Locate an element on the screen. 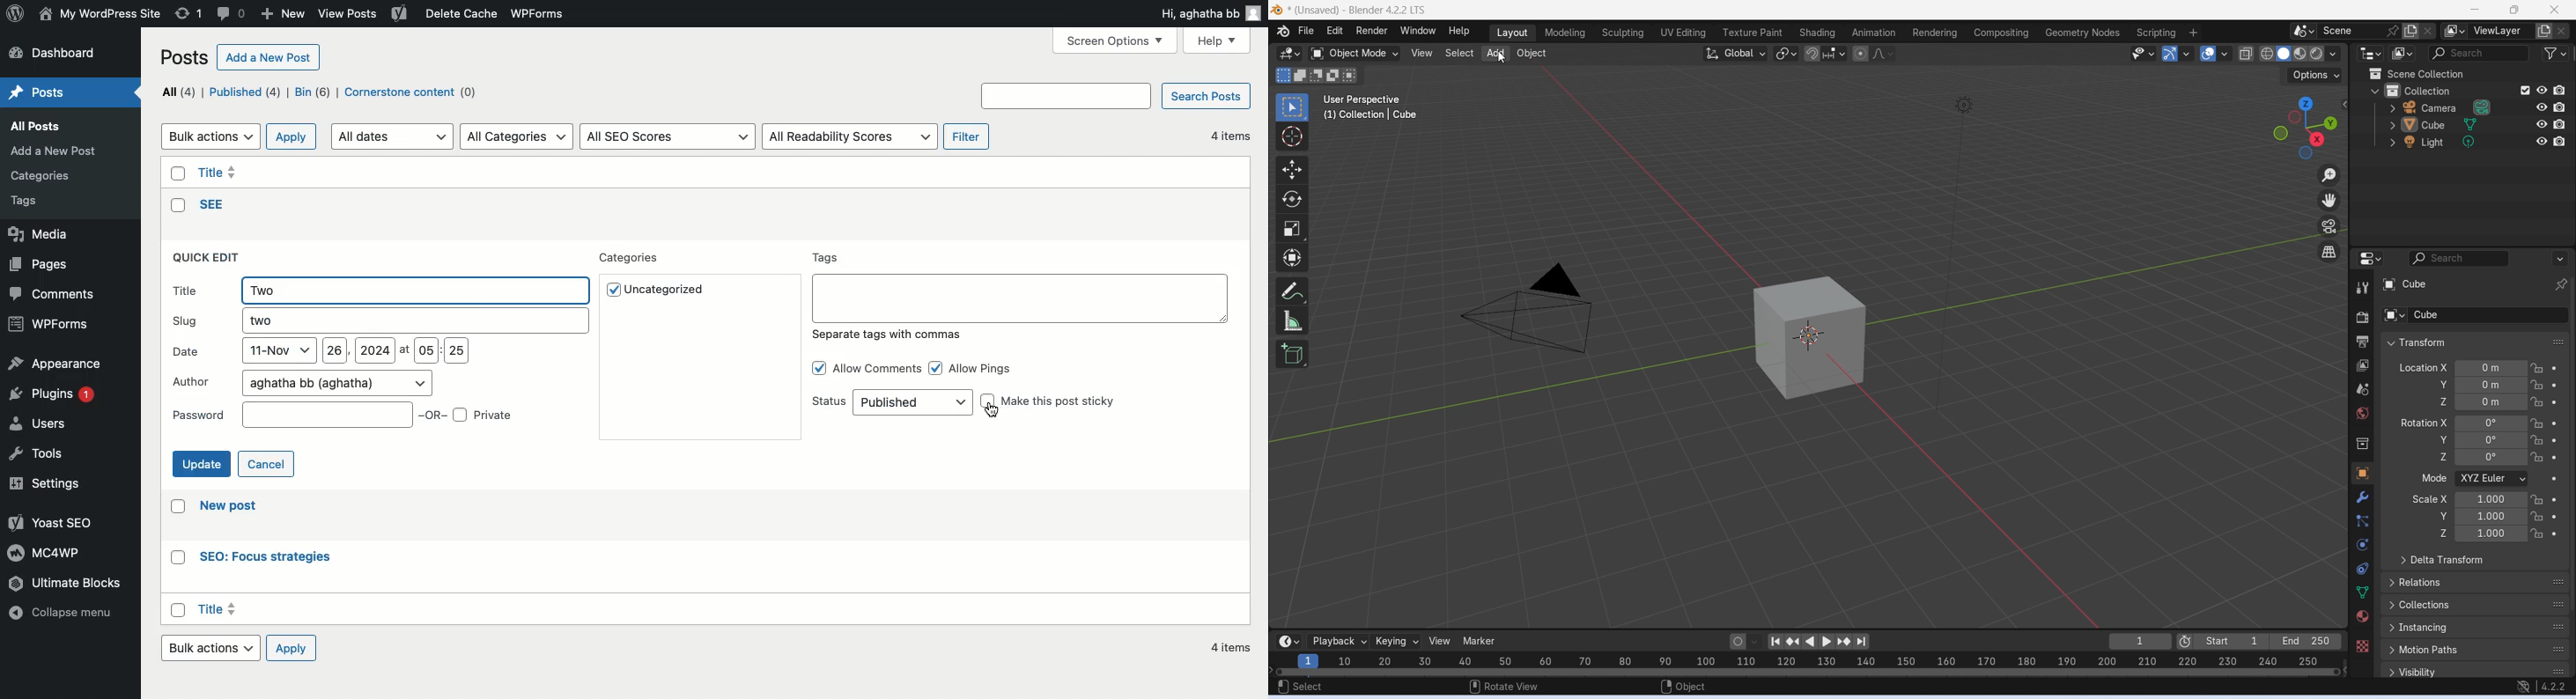 The height and width of the screenshot is (700, 2576). editor type is located at coordinates (1289, 55).